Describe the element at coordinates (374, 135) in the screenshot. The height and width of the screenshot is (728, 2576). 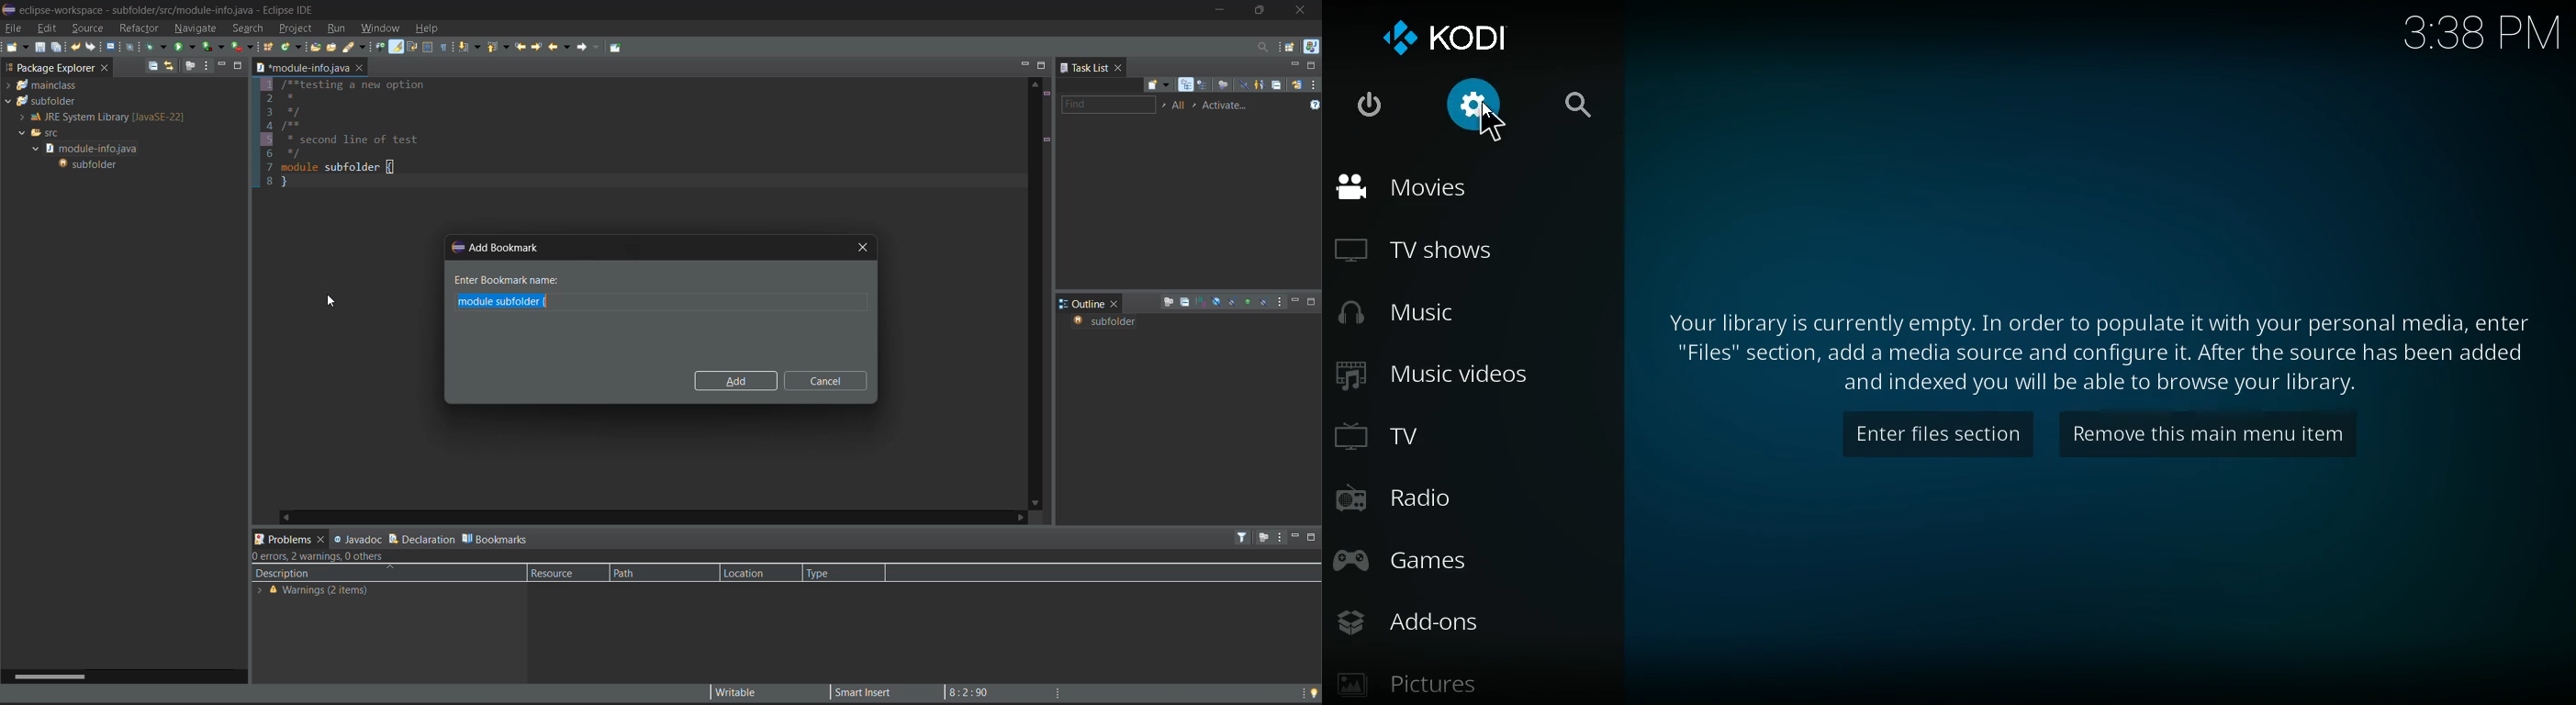
I see `1 /**testing a new option 2 * 3 */ 4 /** 5 * second line of test 6 */ 7 module subfolder{ 8 }` at that location.